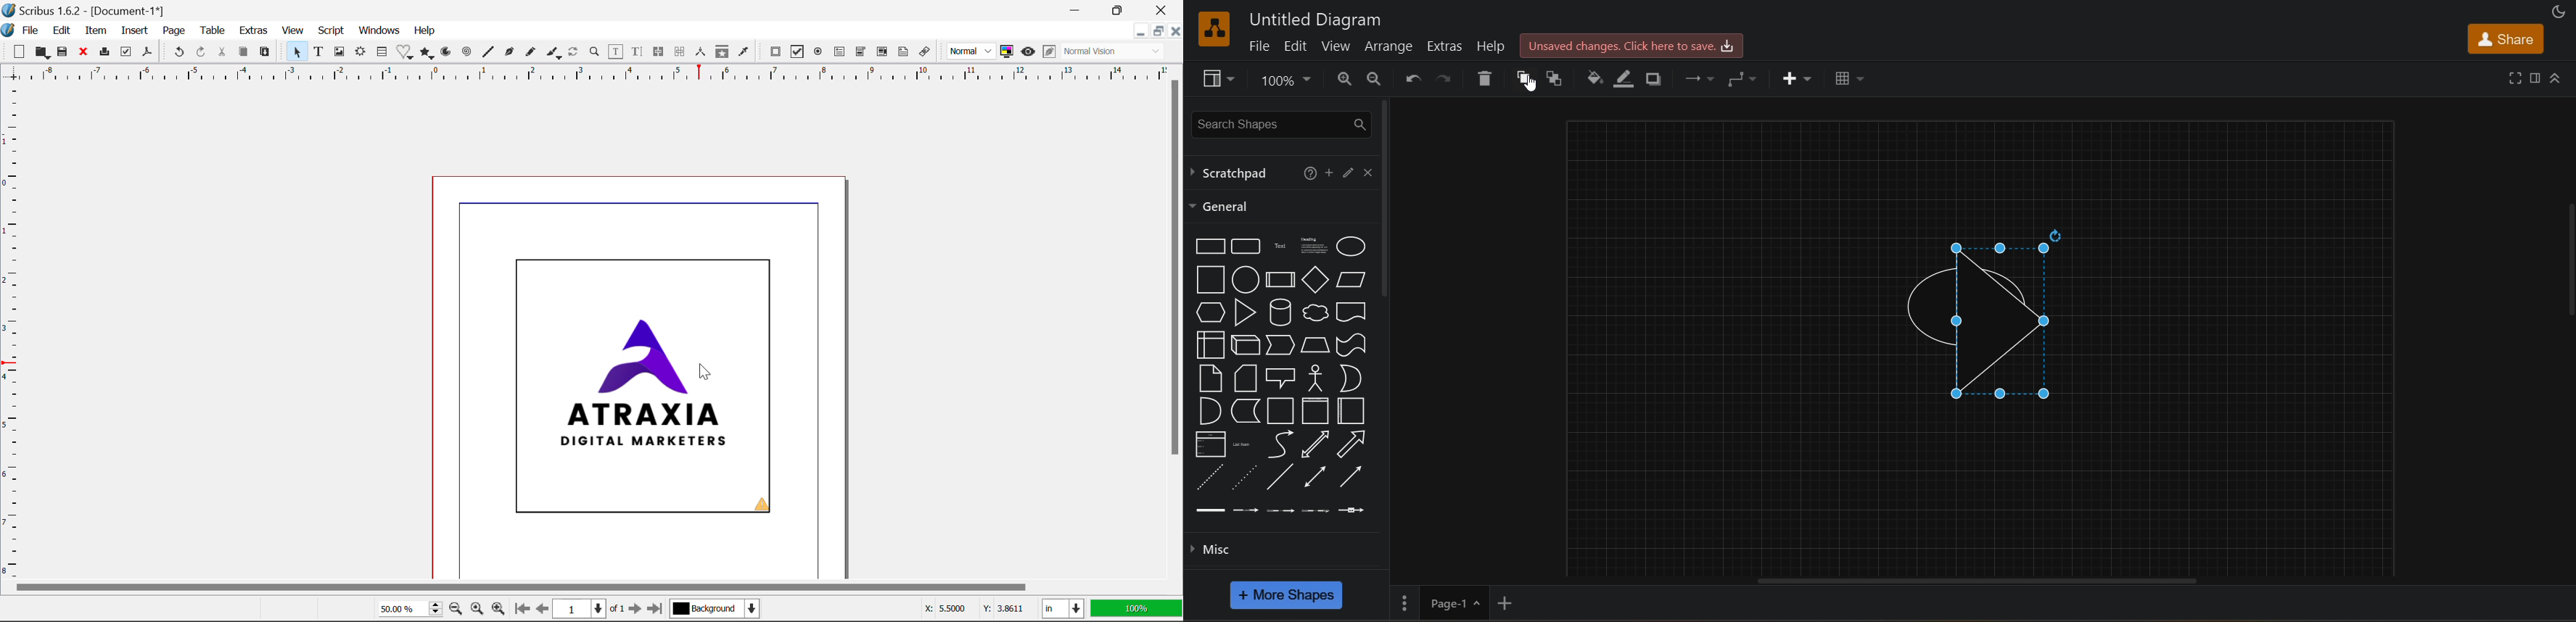 This screenshot has width=2576, height=644. What do you see at coordinates (1176, 318) in the screenshot?
I see `Vertical Scroll Bar` at bounding box center [1176, 318].